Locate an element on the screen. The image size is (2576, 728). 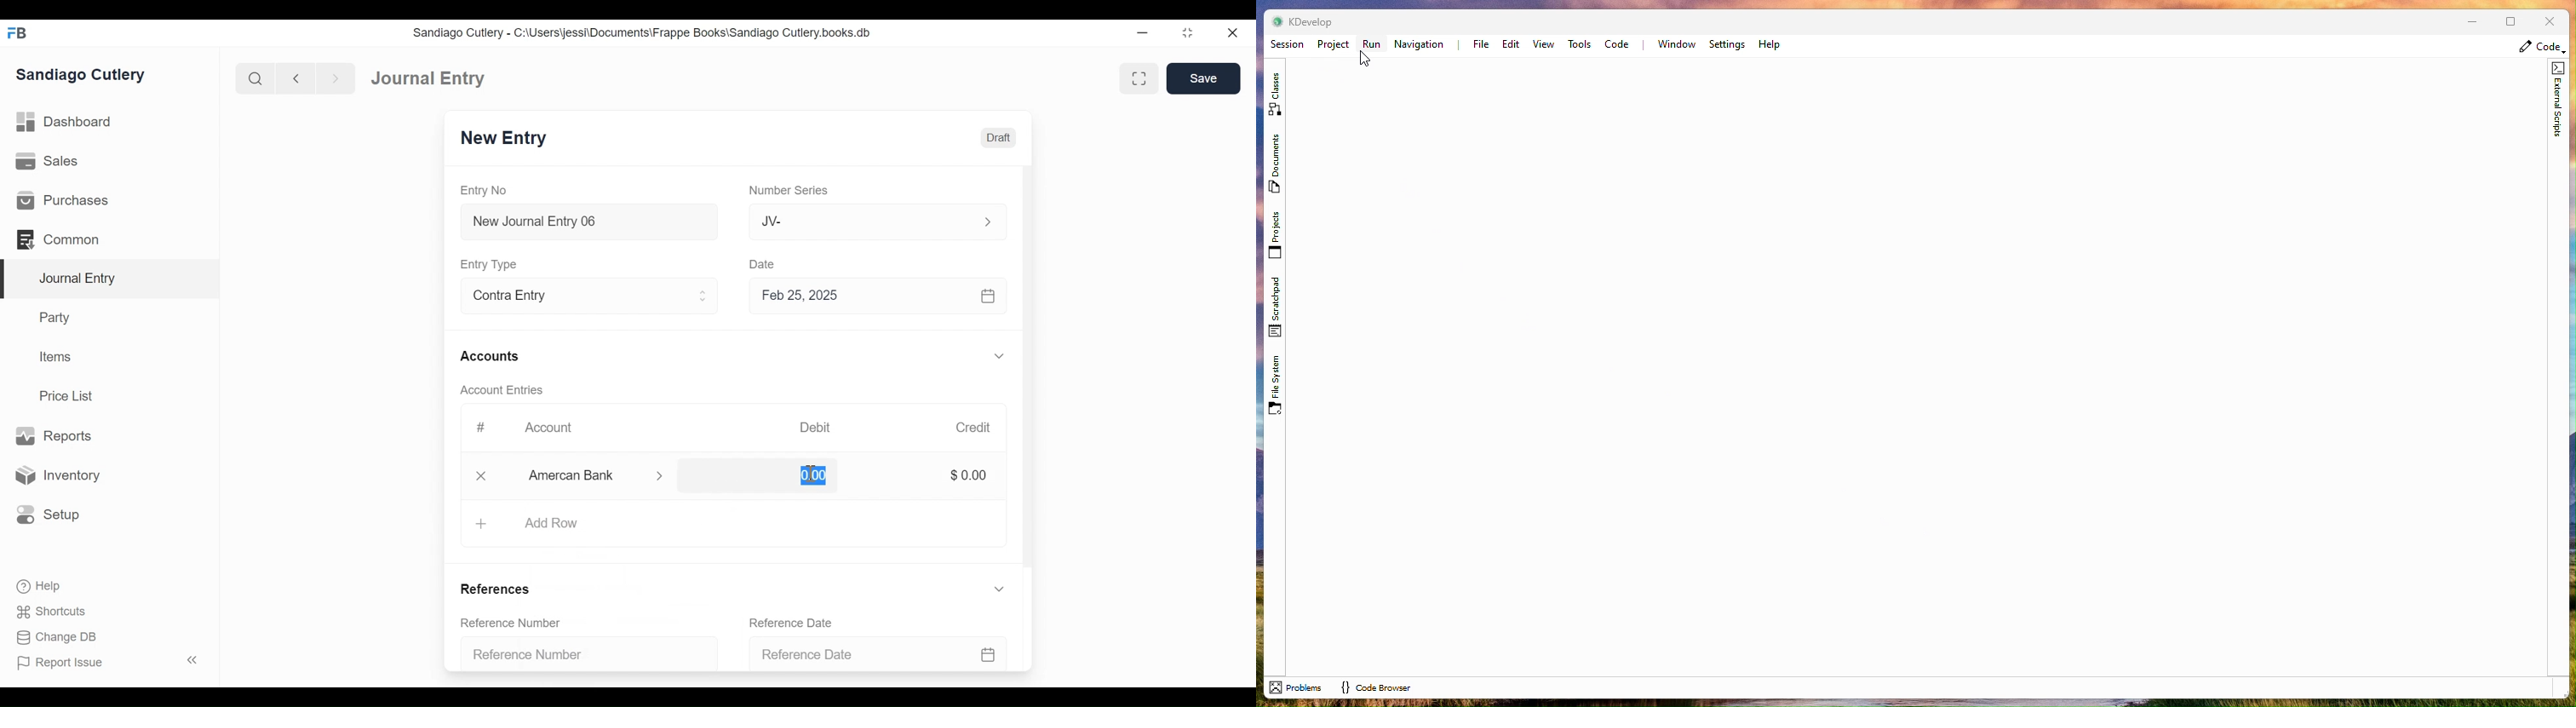
Reference Date is located at coordinates (798, 623).